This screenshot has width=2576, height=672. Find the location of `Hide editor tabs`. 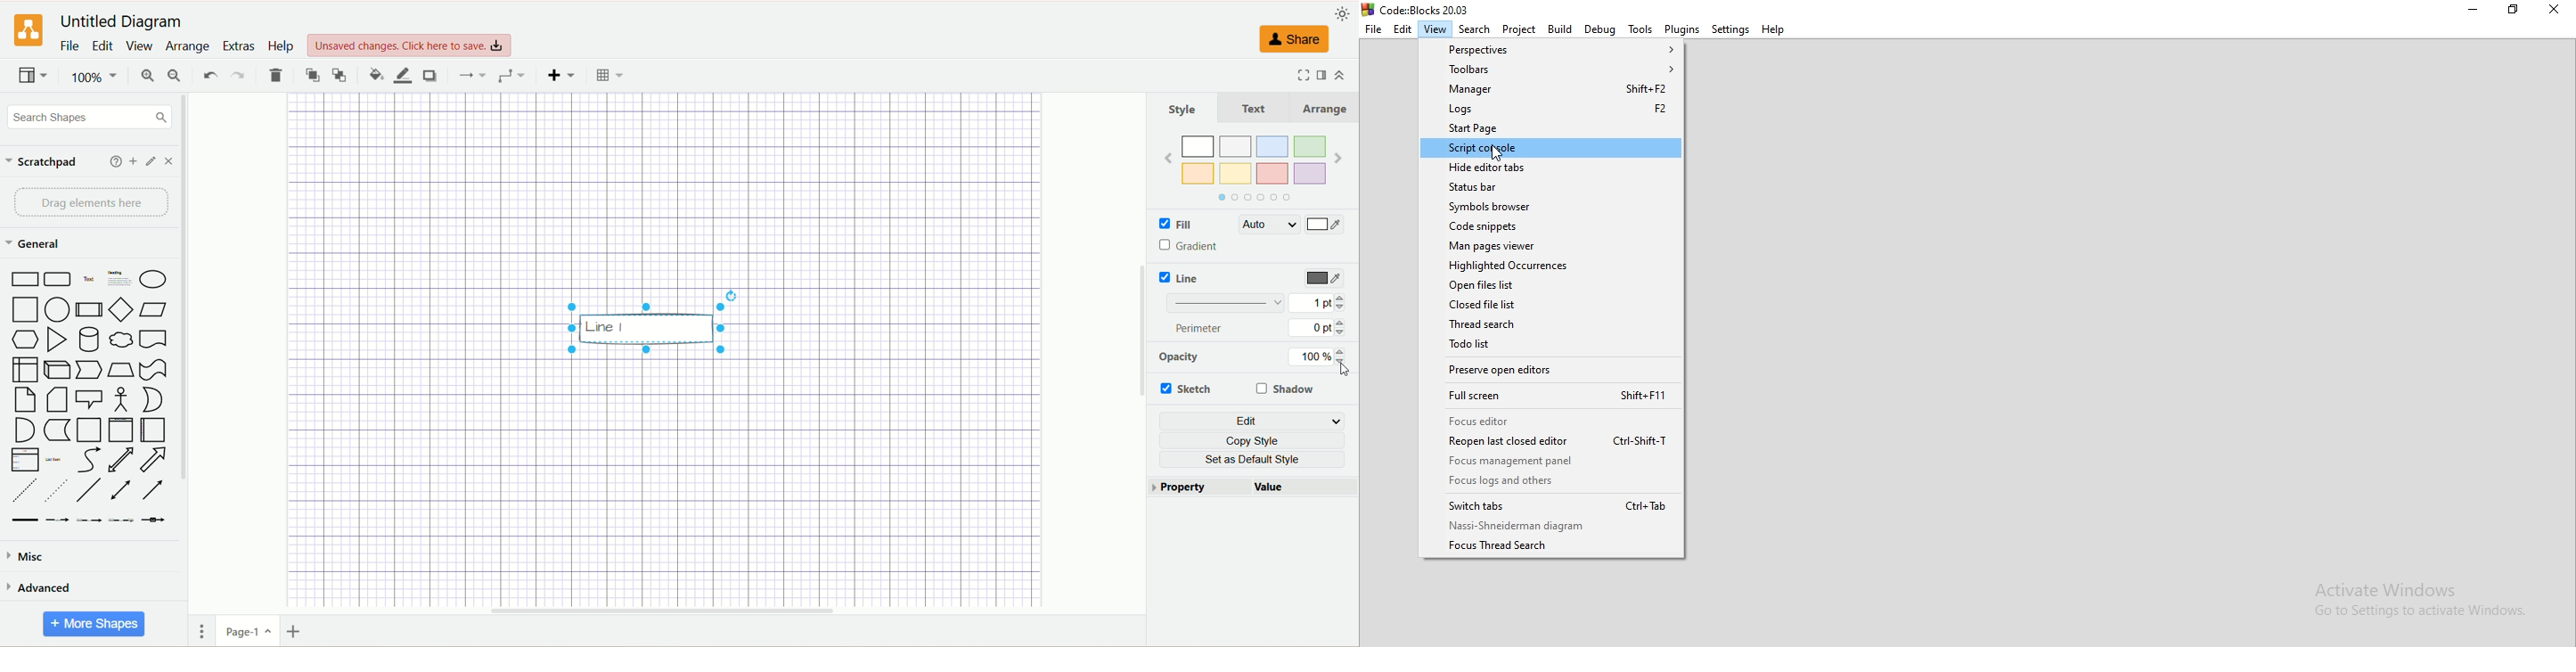

Hide editor tabs is located at coordinates (1550, 168).